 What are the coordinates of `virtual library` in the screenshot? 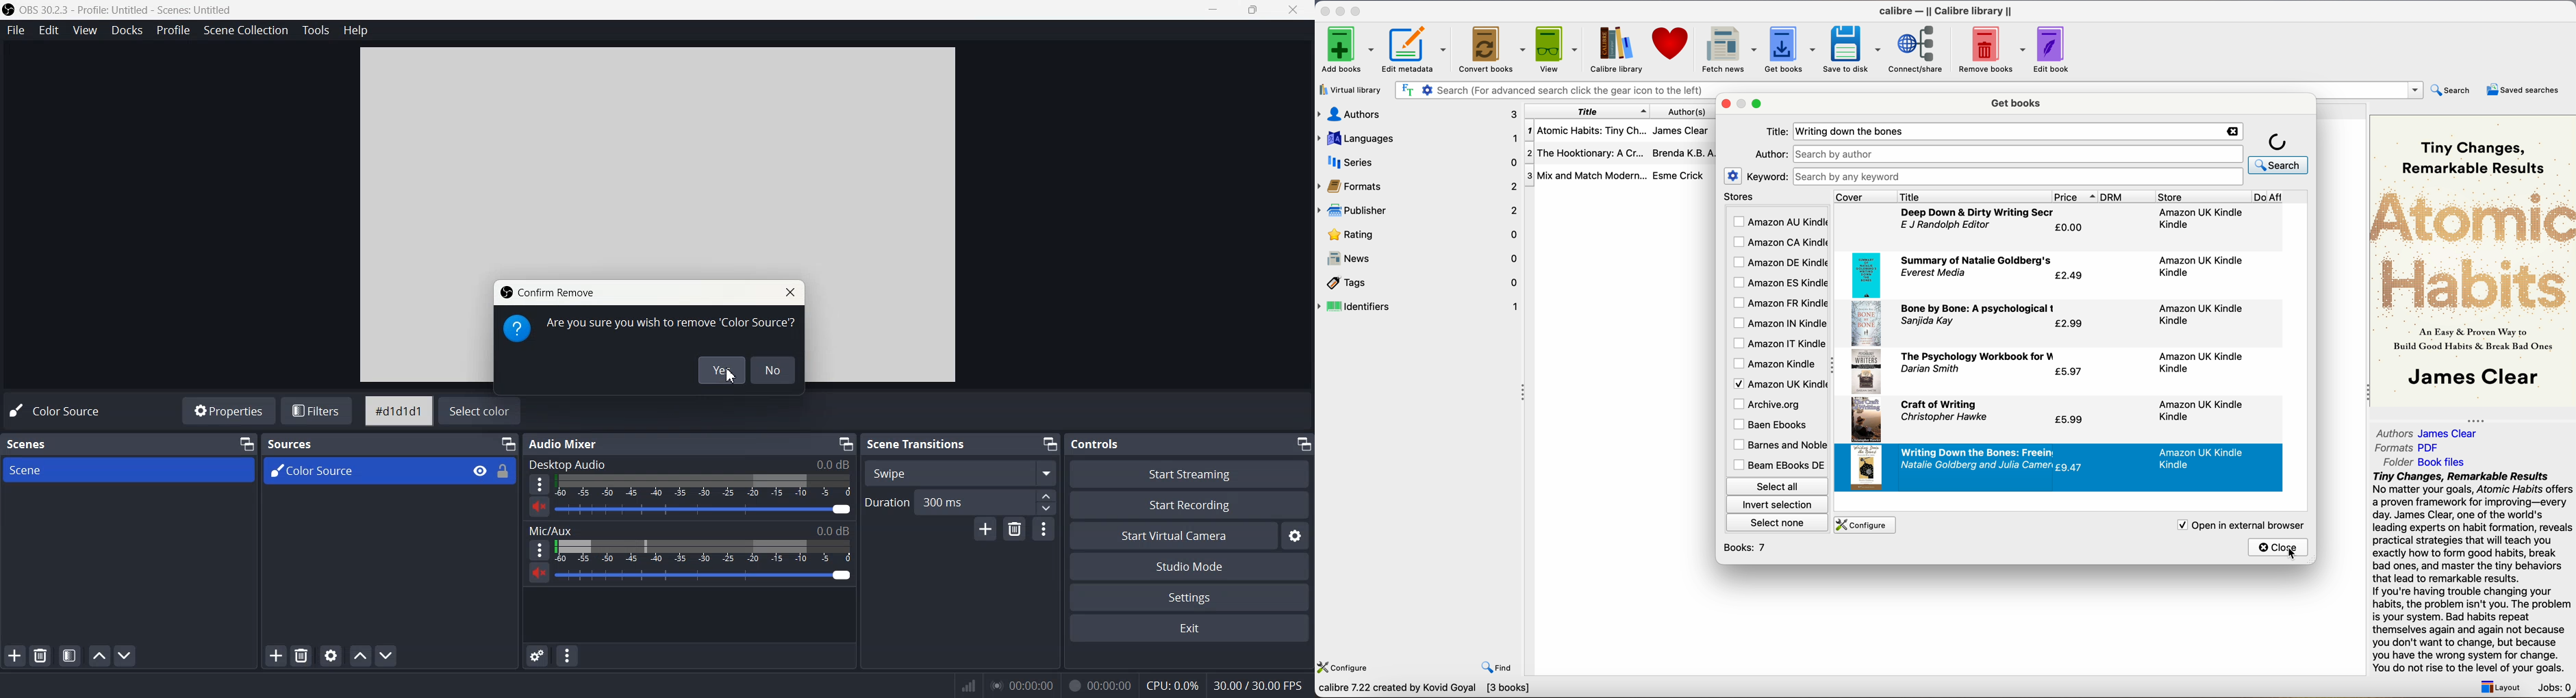 It's located at (1351, 91).